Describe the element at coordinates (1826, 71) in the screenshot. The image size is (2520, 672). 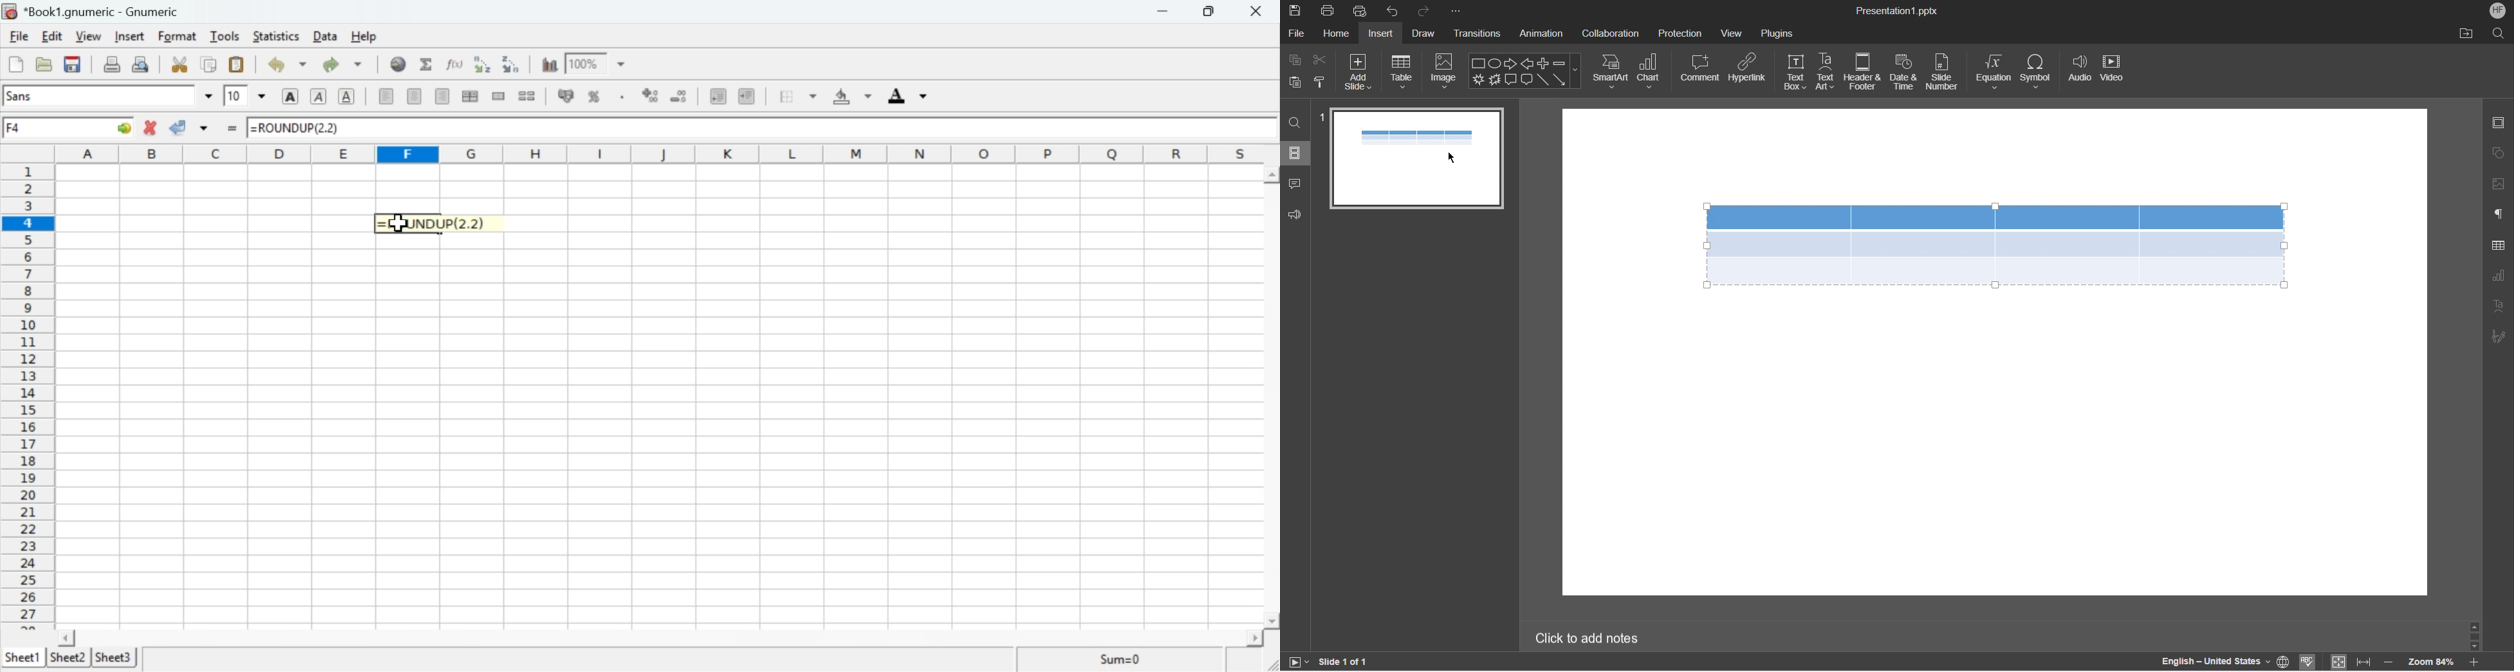
I see `Text Art` at that location.